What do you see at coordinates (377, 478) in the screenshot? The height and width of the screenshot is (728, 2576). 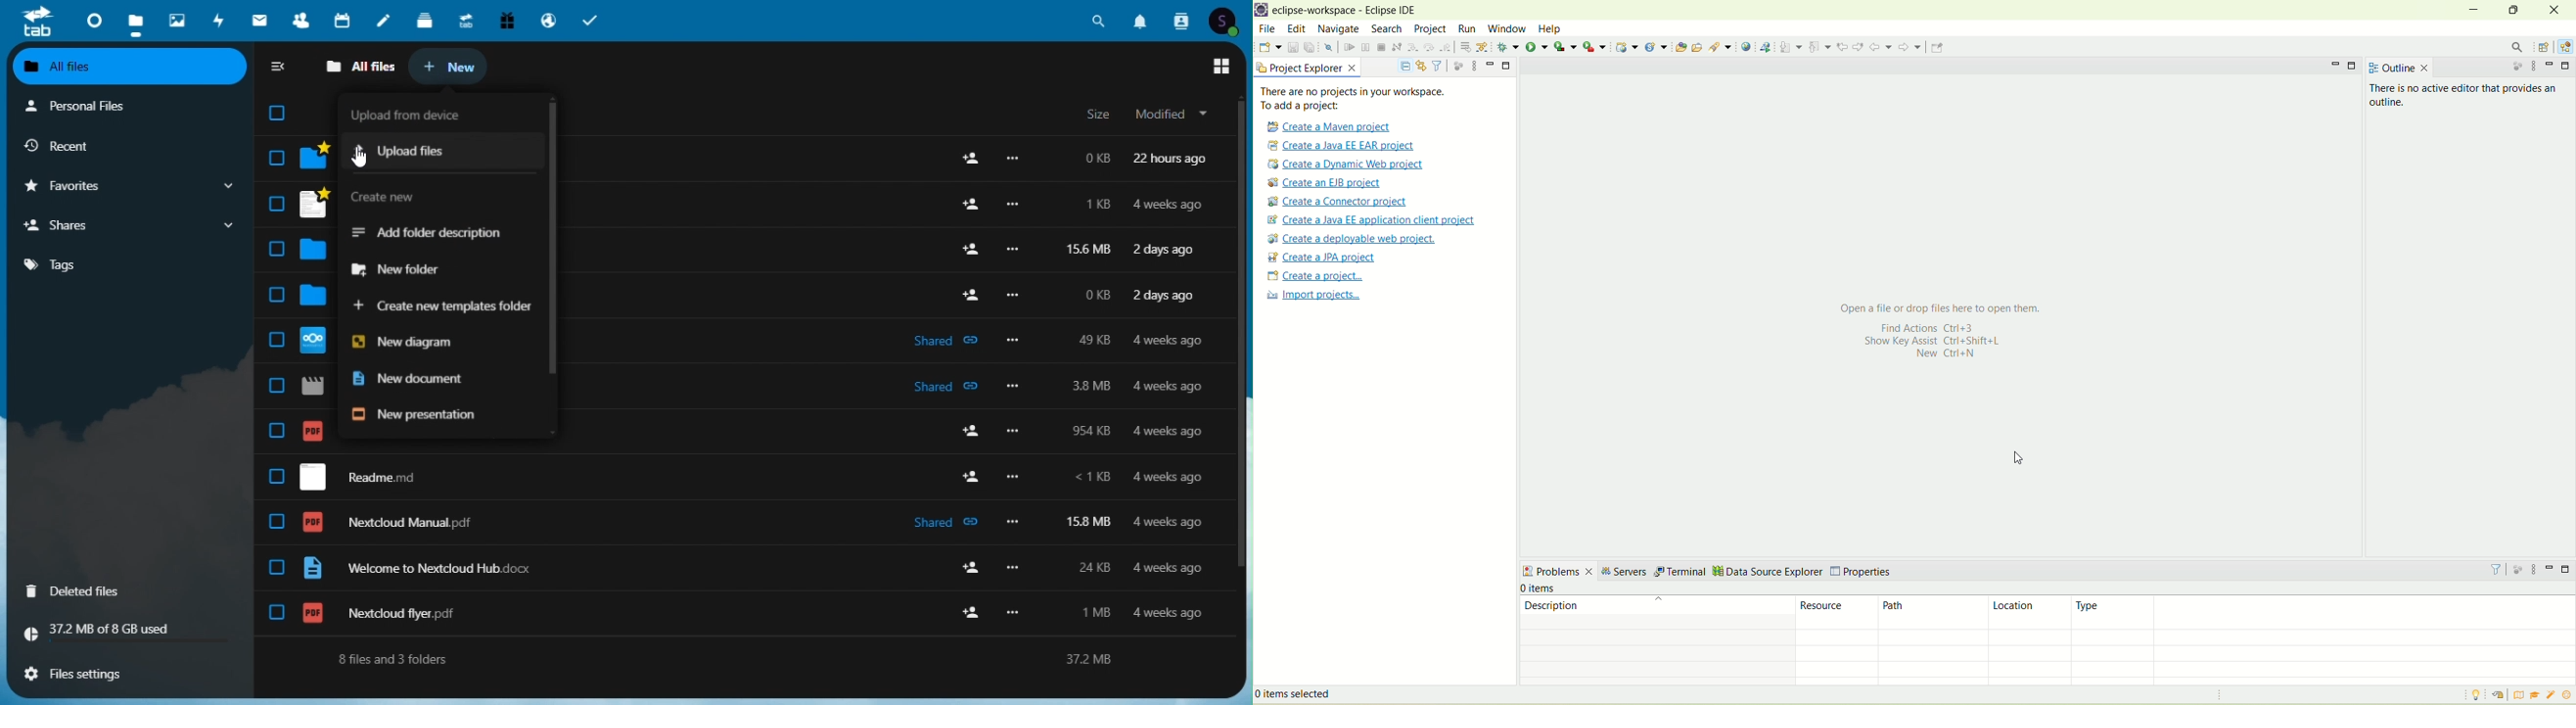 I see `readme.md` at bounding box center [377, 478].